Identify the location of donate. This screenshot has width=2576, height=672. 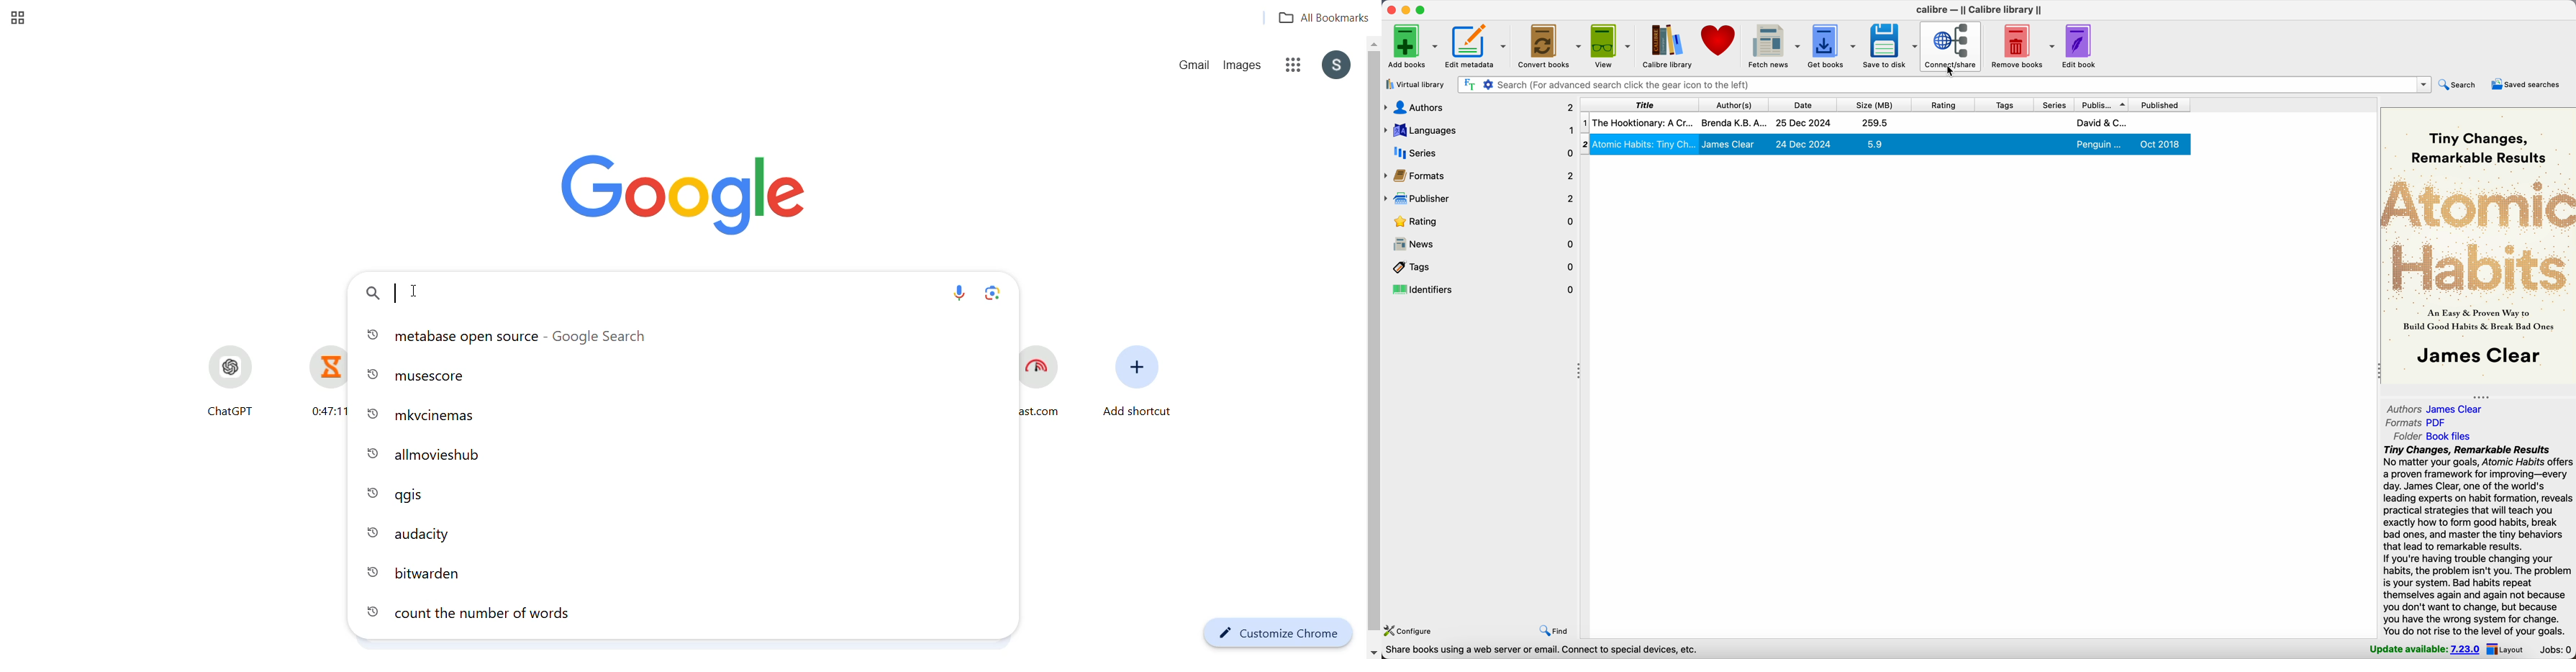
(1720, 45).